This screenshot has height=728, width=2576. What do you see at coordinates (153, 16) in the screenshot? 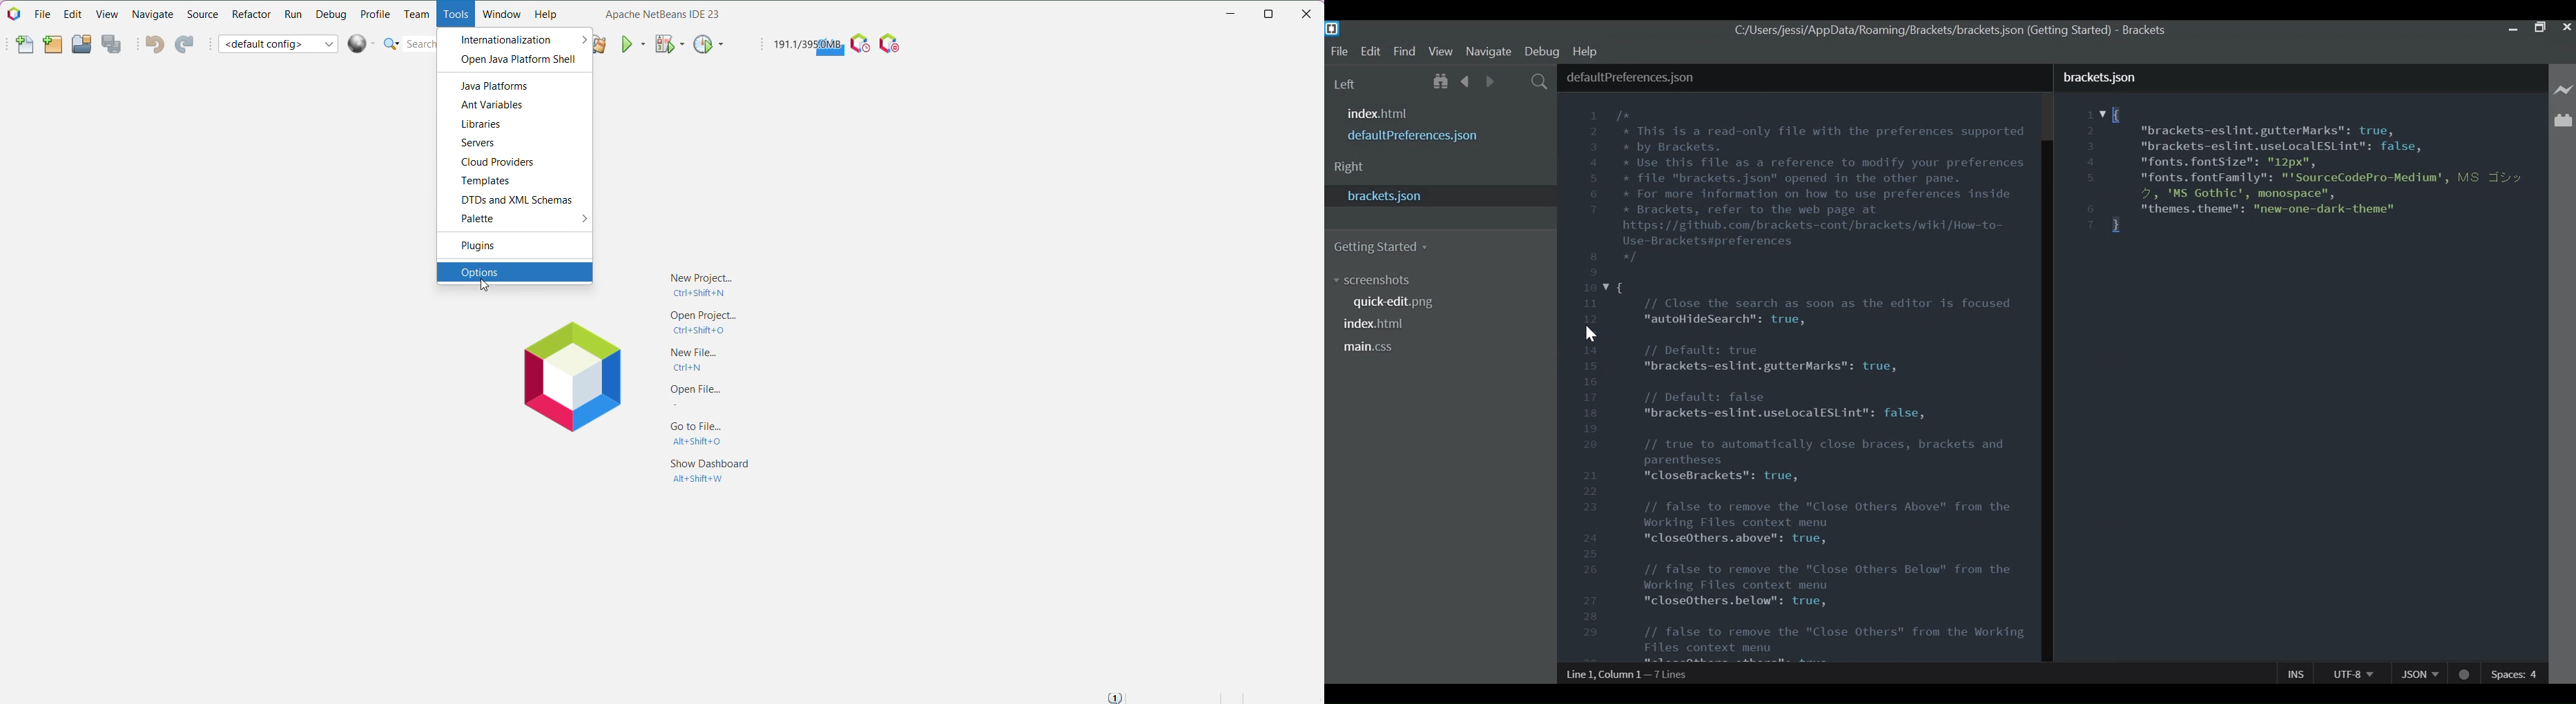
I see `Navigator` at bounding box center [153, 16].